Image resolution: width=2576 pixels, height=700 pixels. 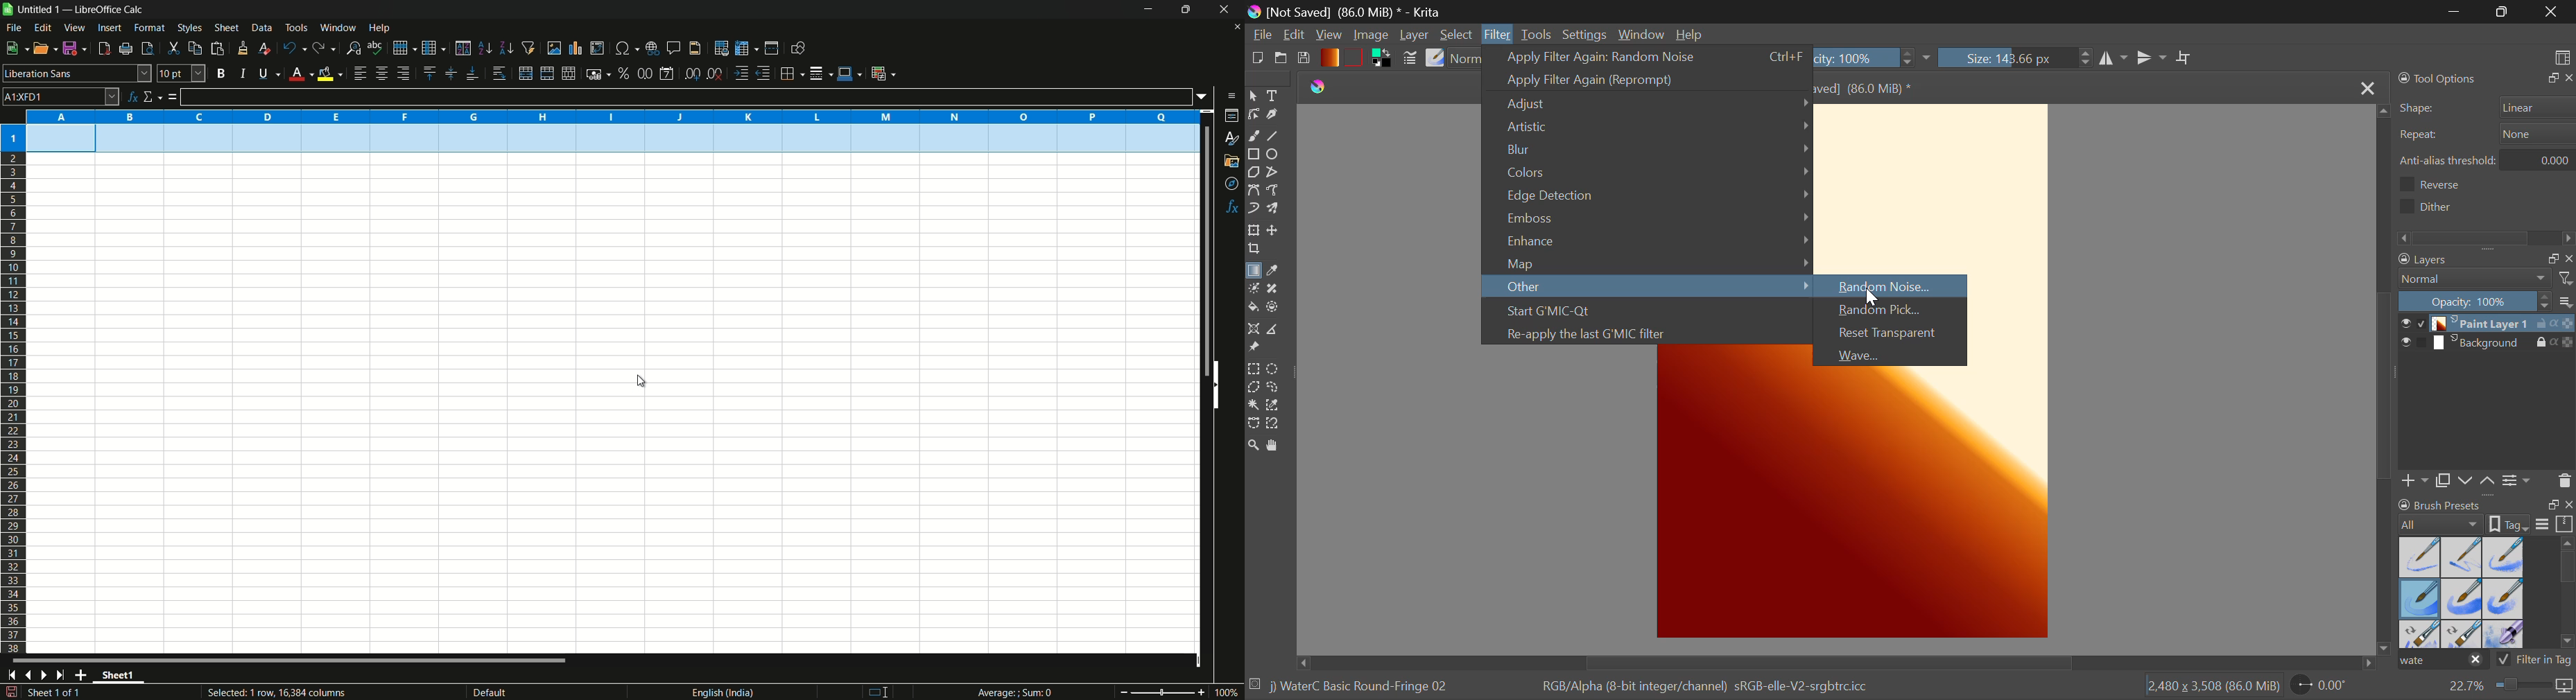 I want to click on open file, so click(x=46, y=49).